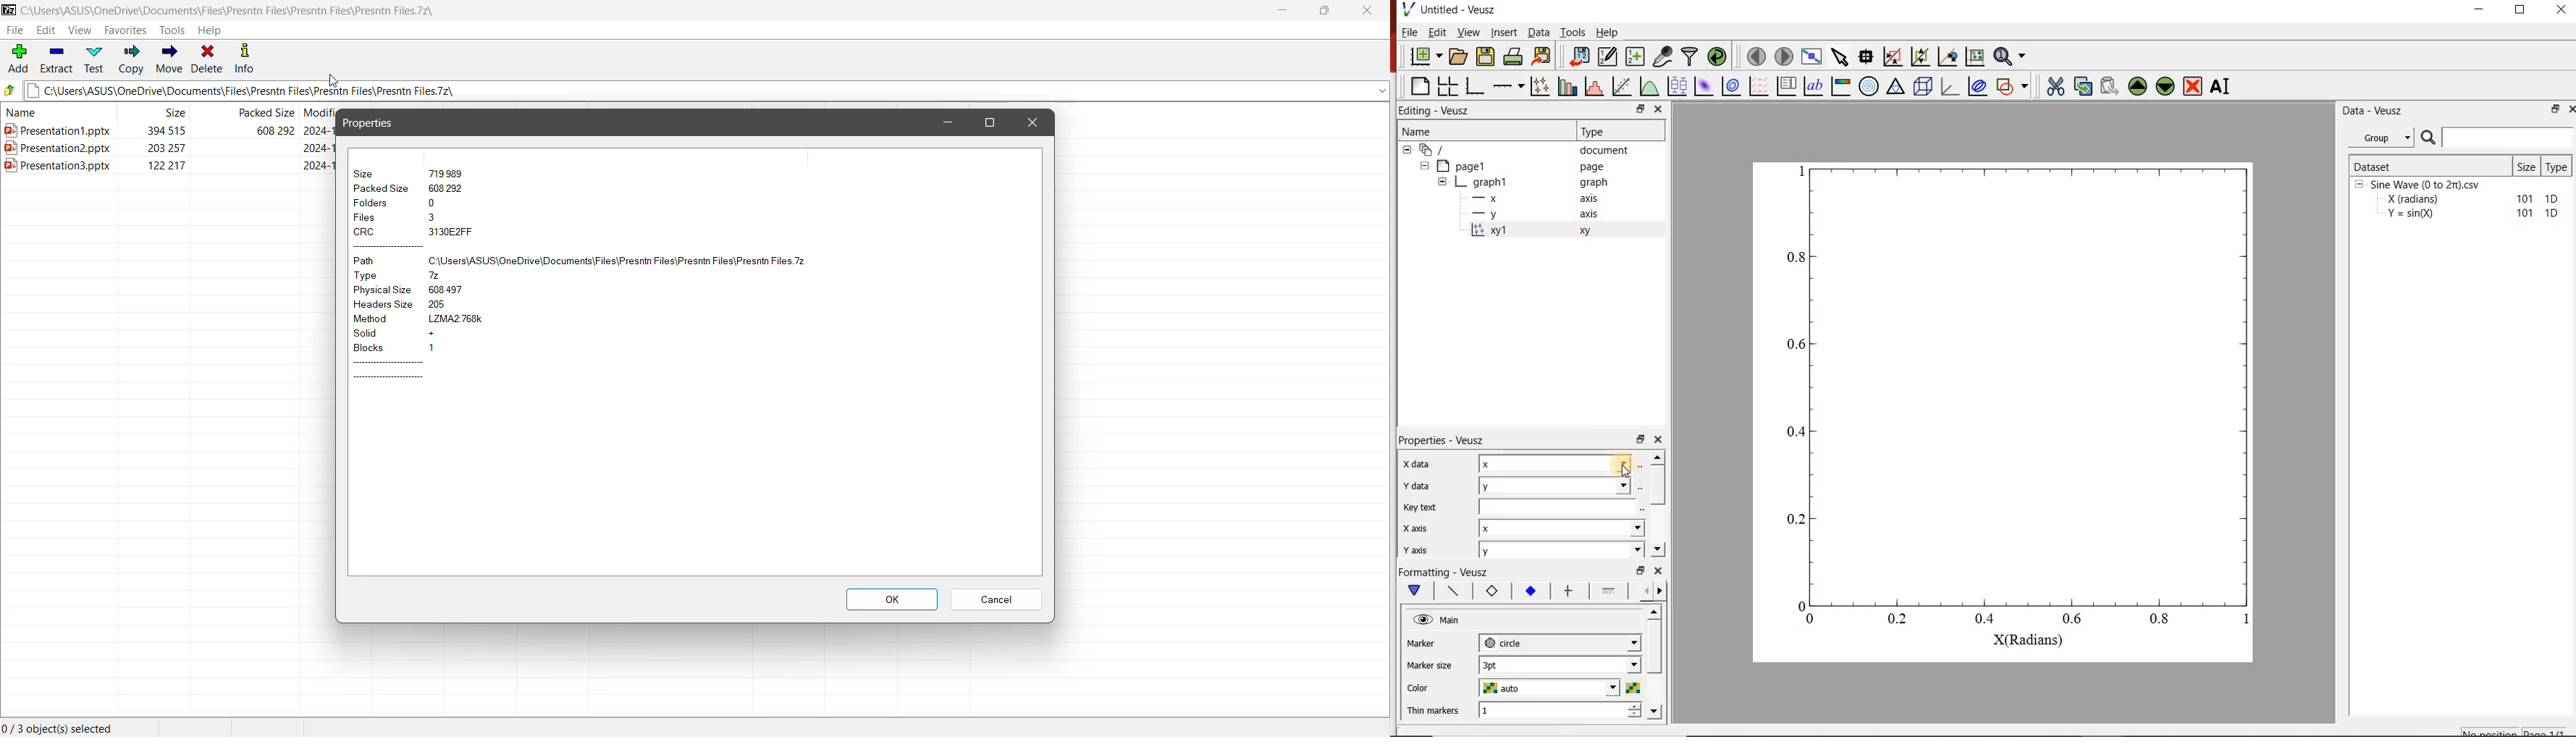 The image size is (2576, 756). I want to click on 2024-10-09..., so click(321, 148).